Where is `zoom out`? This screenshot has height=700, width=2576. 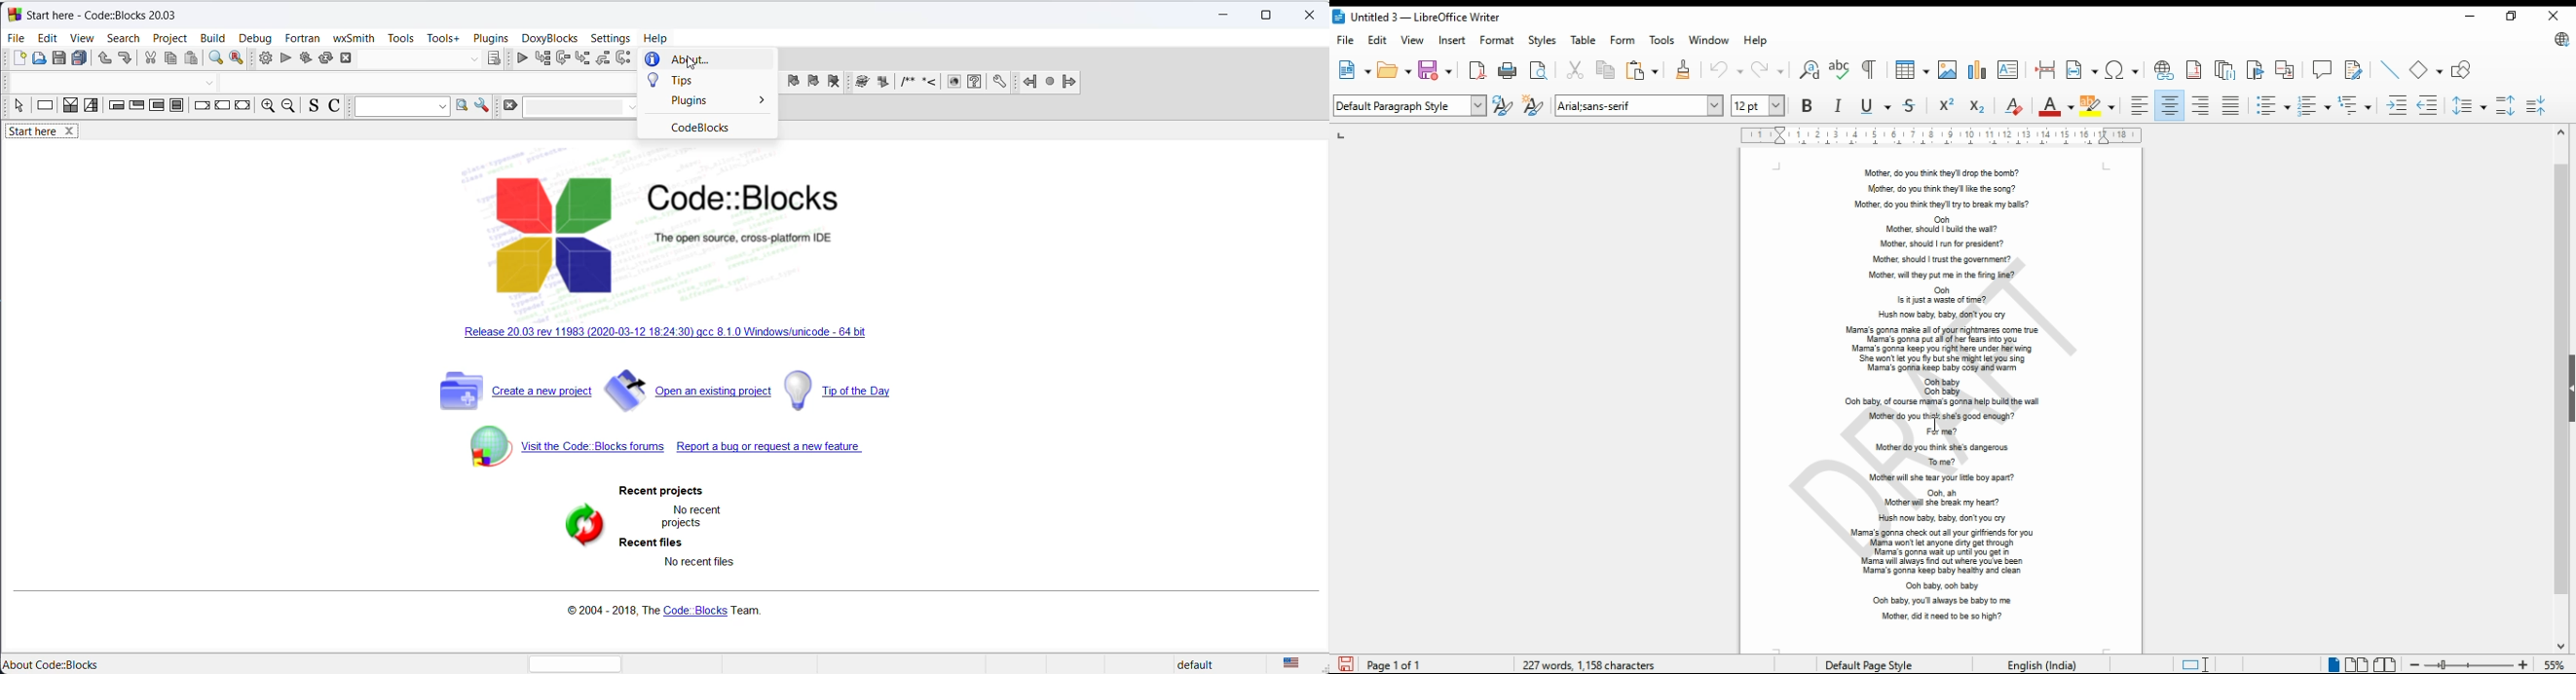 zoom out is located at coordinates (289, 107).